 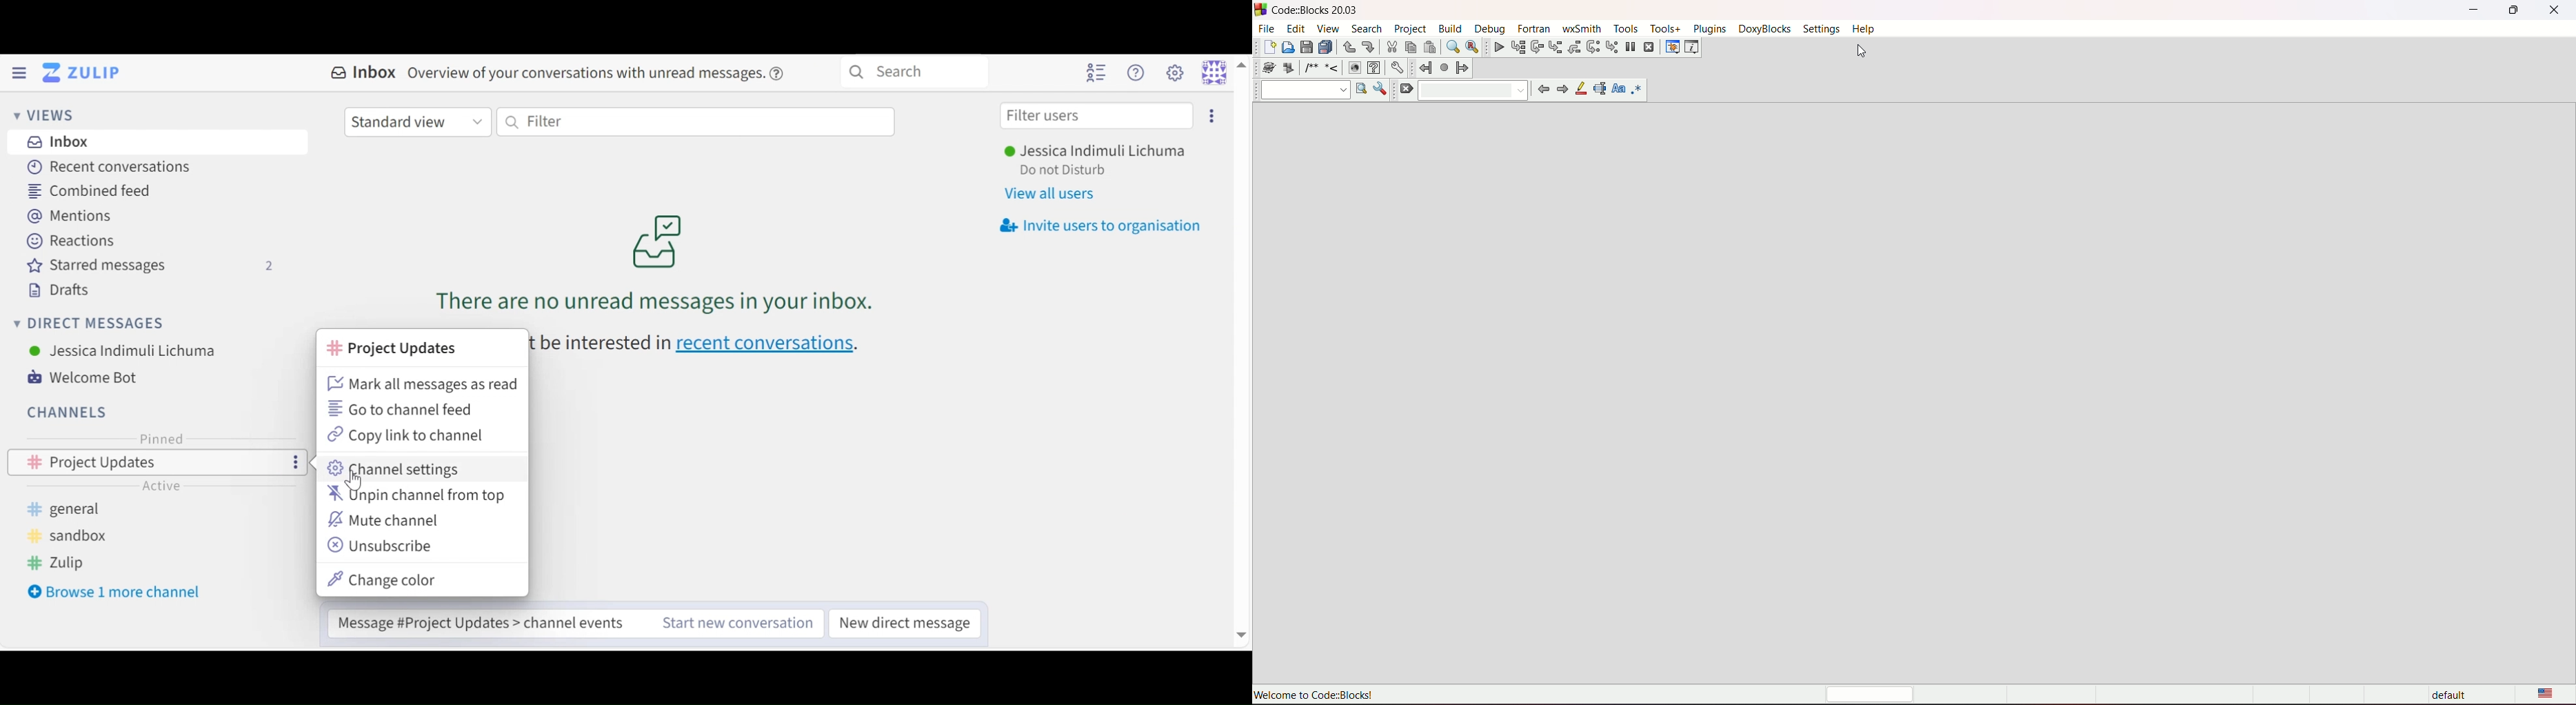 What do you see at coordinates (486, 623) in the screenshot?
I see `Compose message` at bounding box center [486, 623].